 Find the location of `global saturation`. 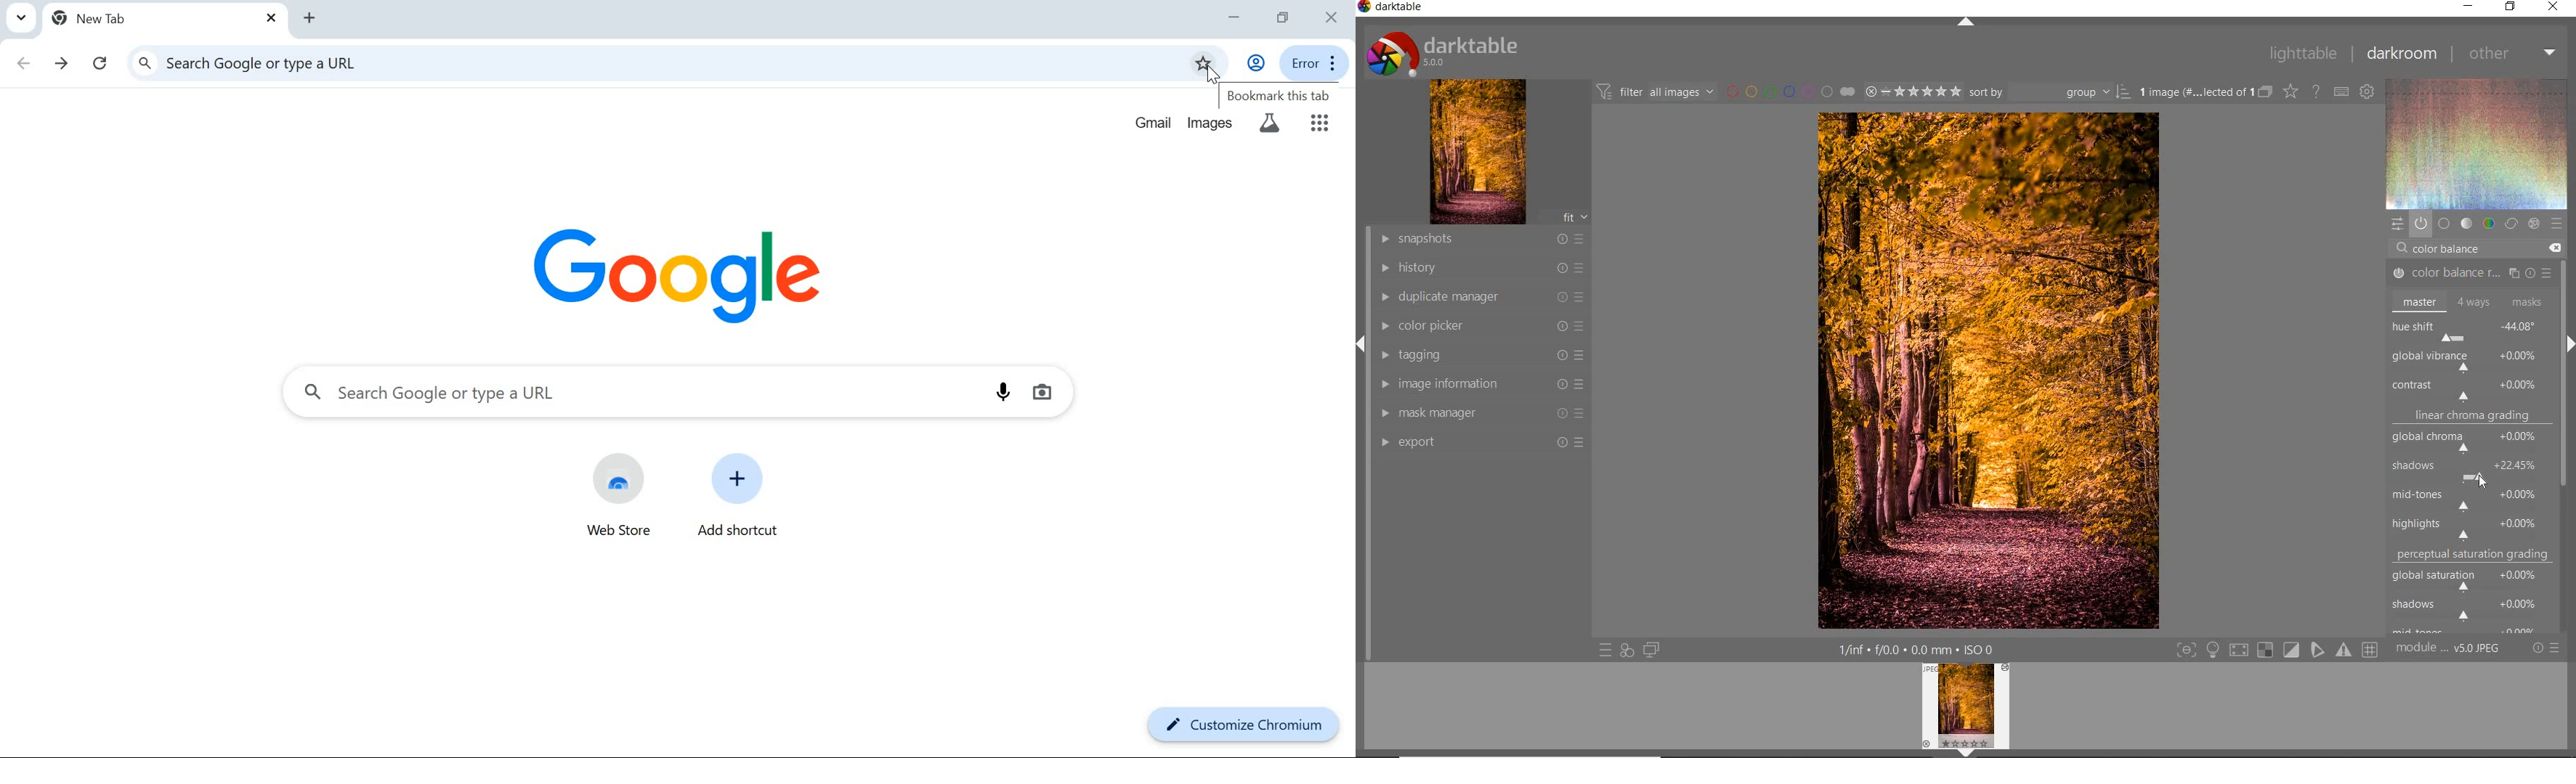

global saturation is located at coordinates (2472, 578).